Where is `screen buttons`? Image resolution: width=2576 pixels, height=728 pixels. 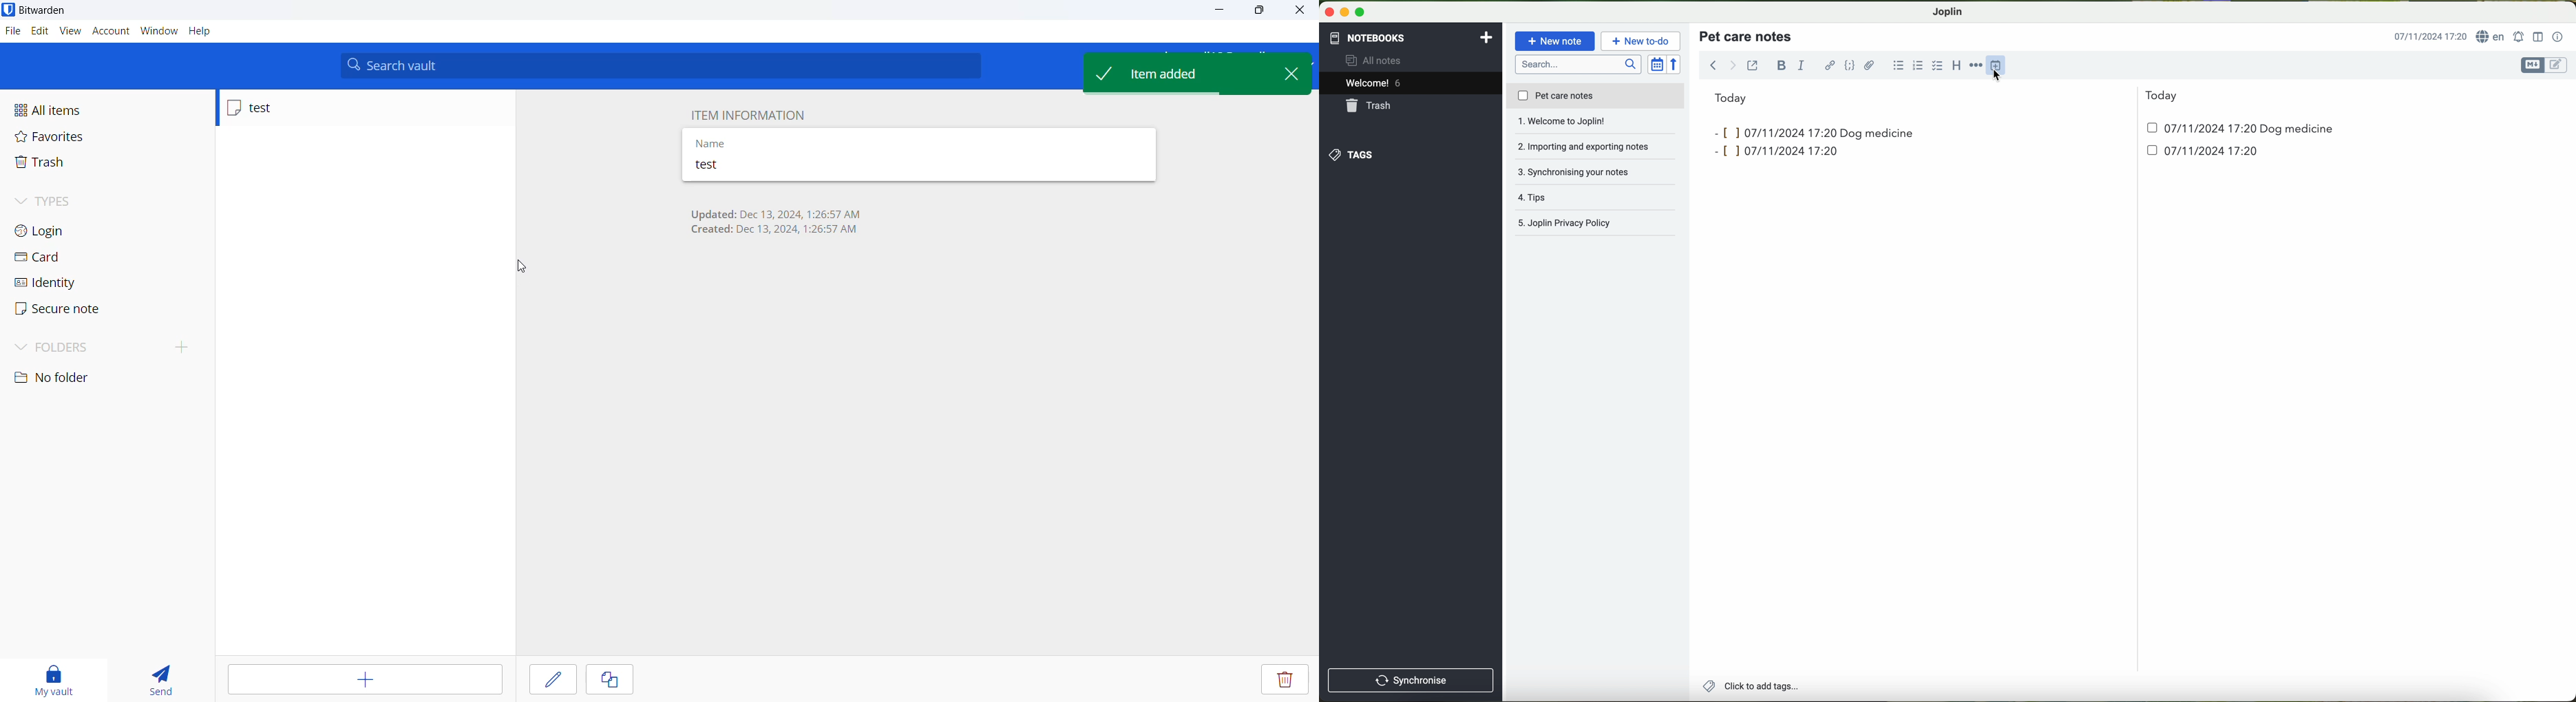
screen buttons is located at coordinates (1343, 12).